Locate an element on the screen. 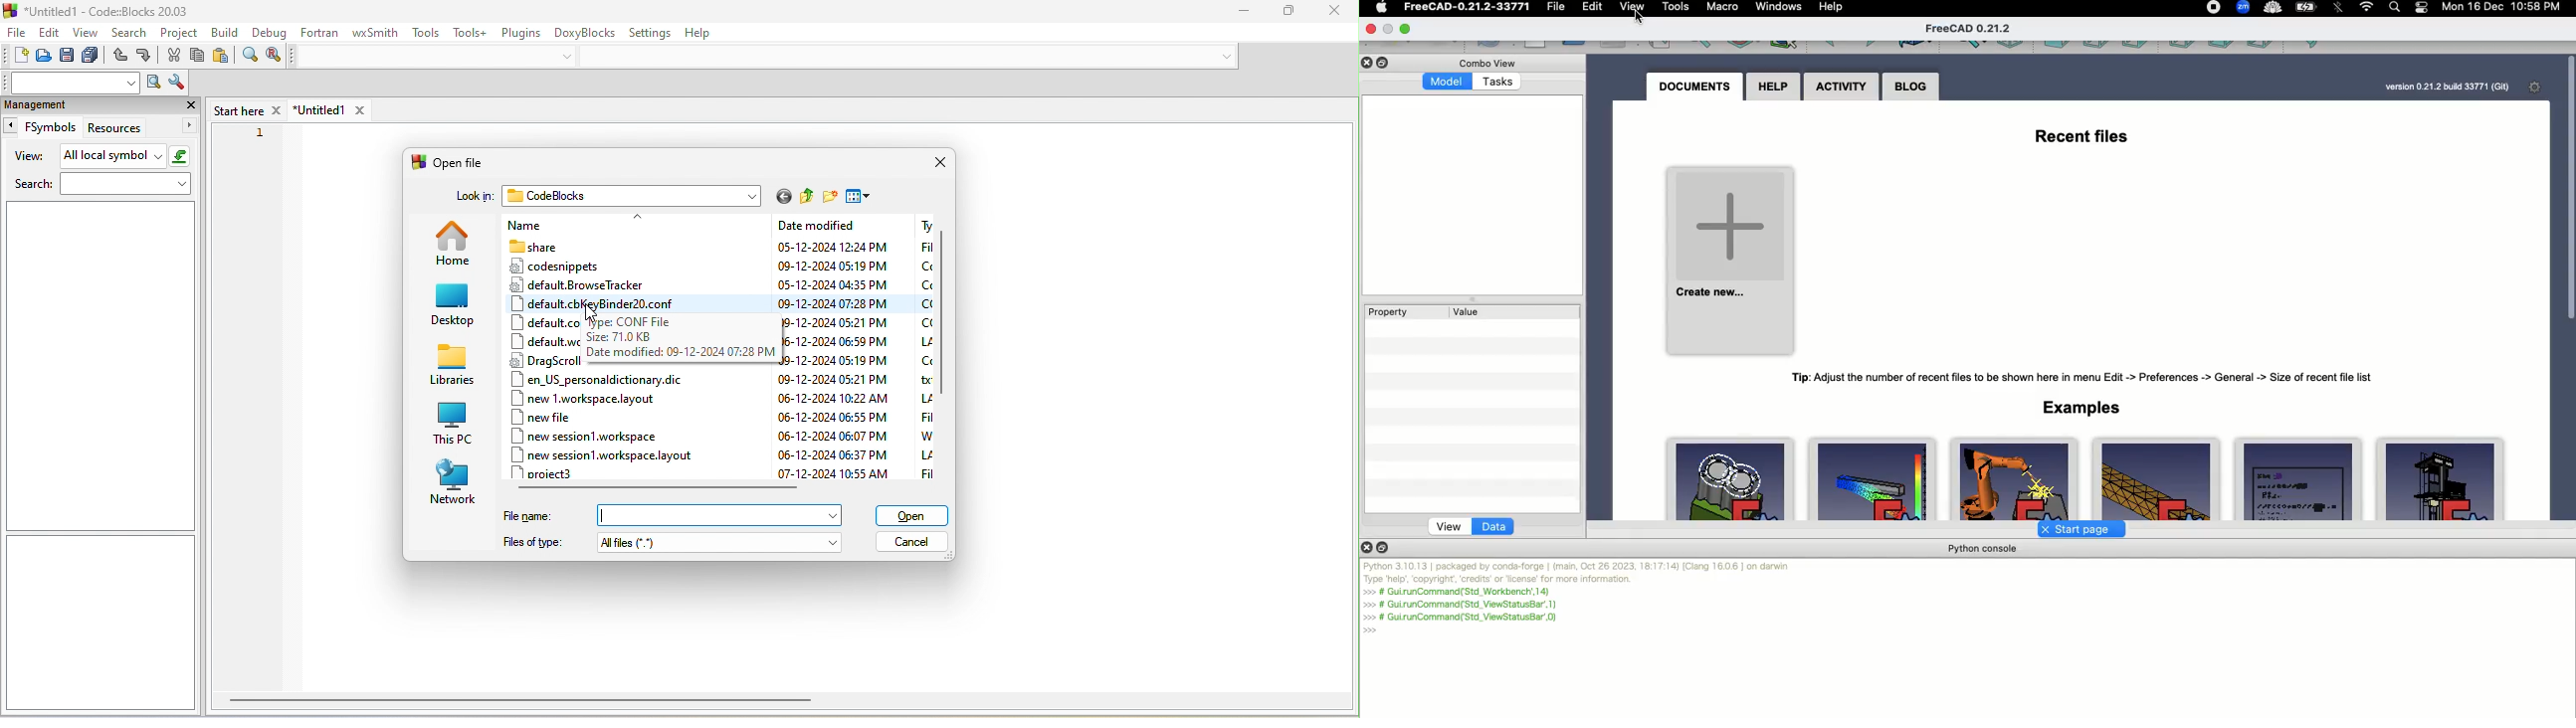 The width and height of the screenshot is (2576, 728). untitled1 is located at coordinates (328, 109).